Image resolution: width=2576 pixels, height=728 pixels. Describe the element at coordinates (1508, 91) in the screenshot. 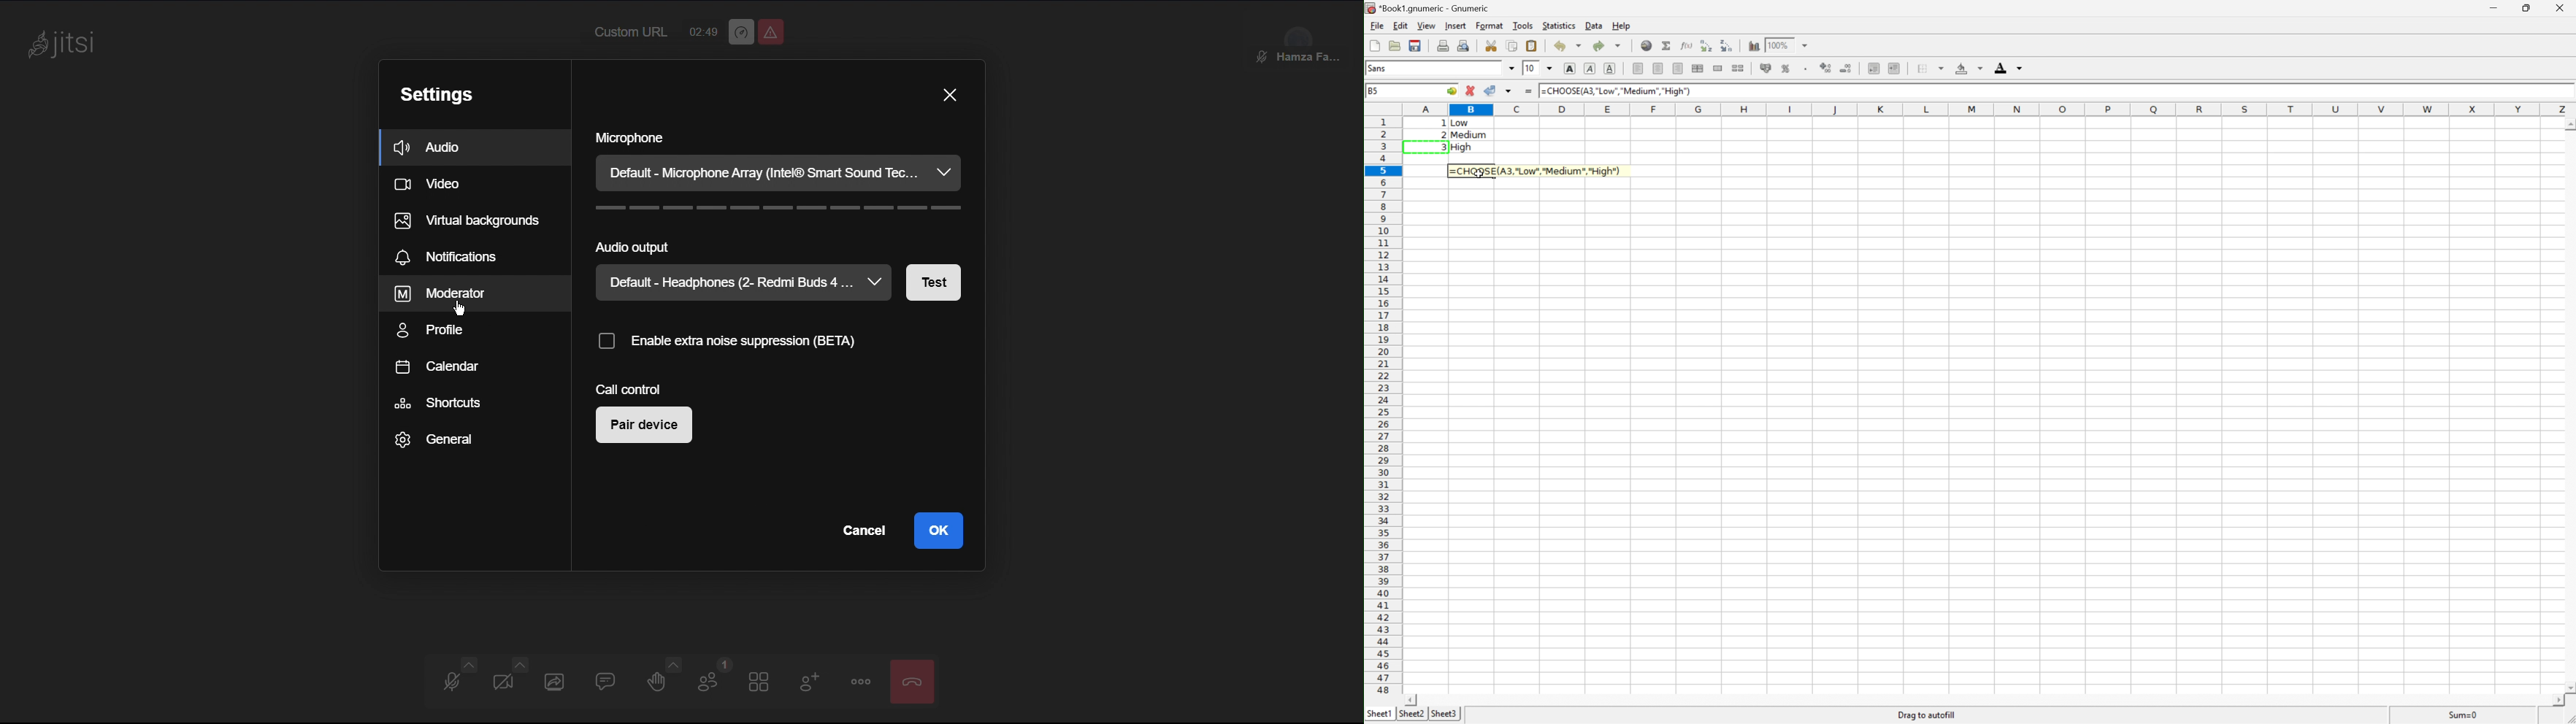

I see `Accept changes in multiple cells` at that location.